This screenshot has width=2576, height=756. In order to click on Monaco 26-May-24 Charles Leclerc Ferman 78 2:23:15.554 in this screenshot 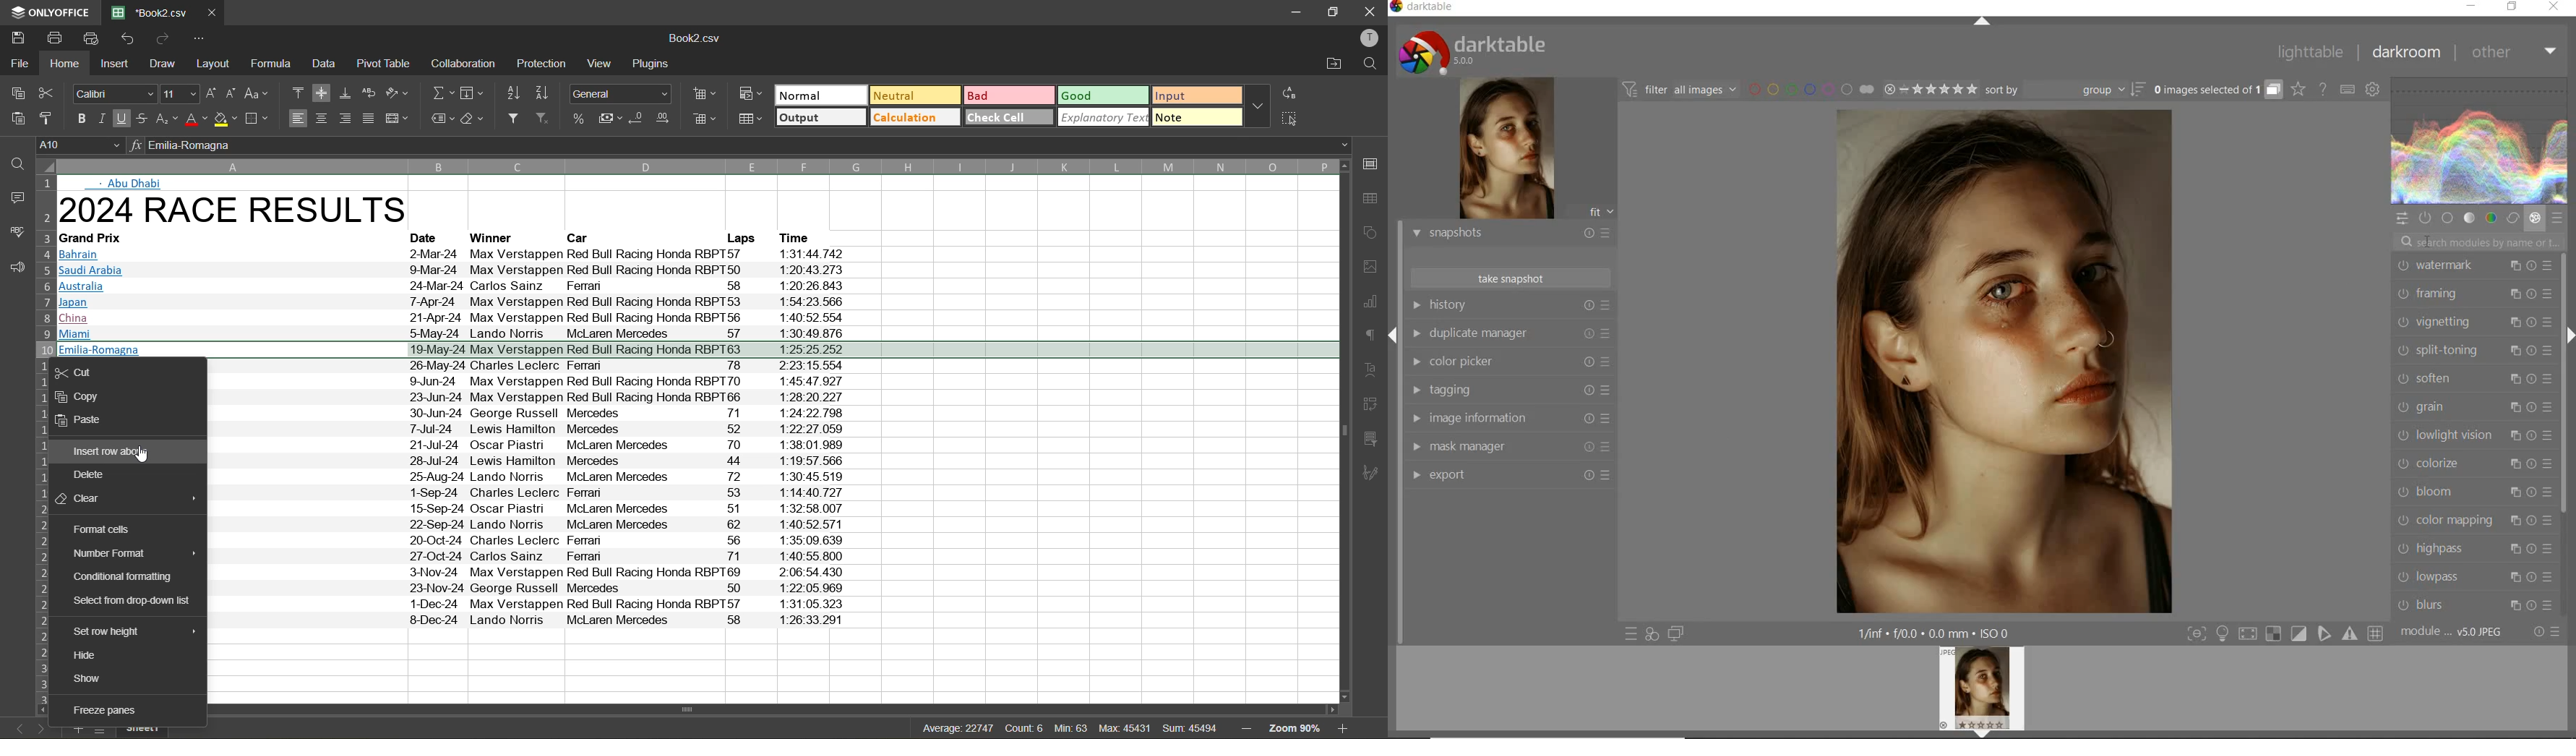, I will do `click(529, 367)`.